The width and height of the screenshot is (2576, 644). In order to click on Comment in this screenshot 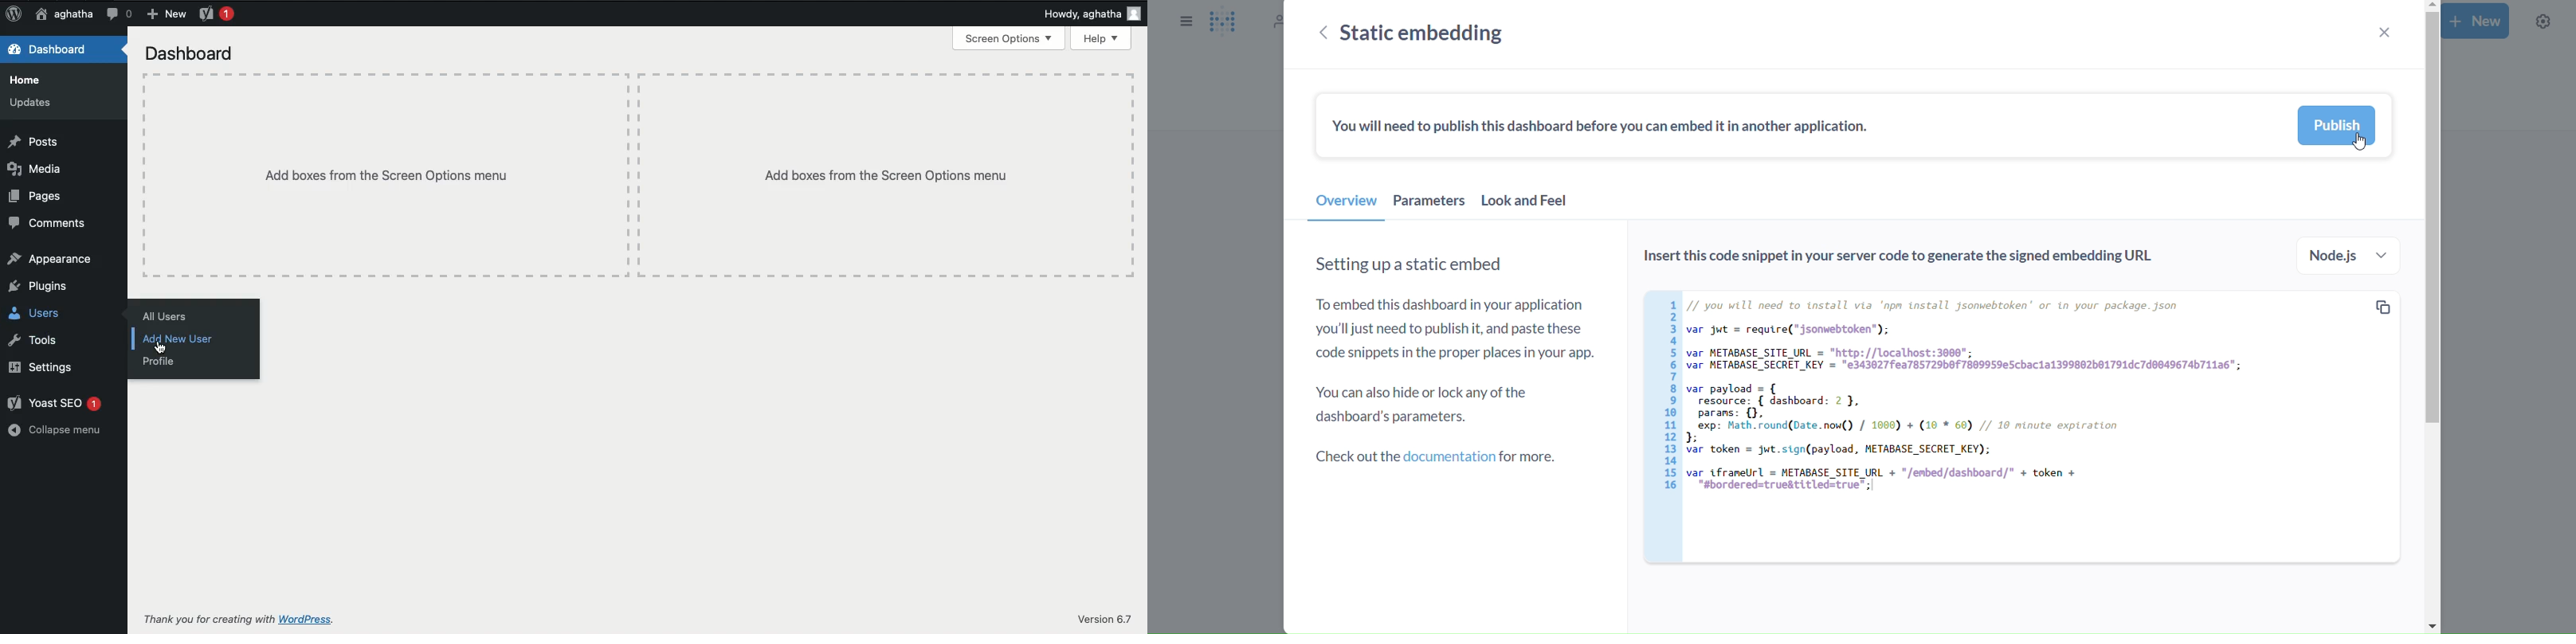, I will do `click(119, 14)`.